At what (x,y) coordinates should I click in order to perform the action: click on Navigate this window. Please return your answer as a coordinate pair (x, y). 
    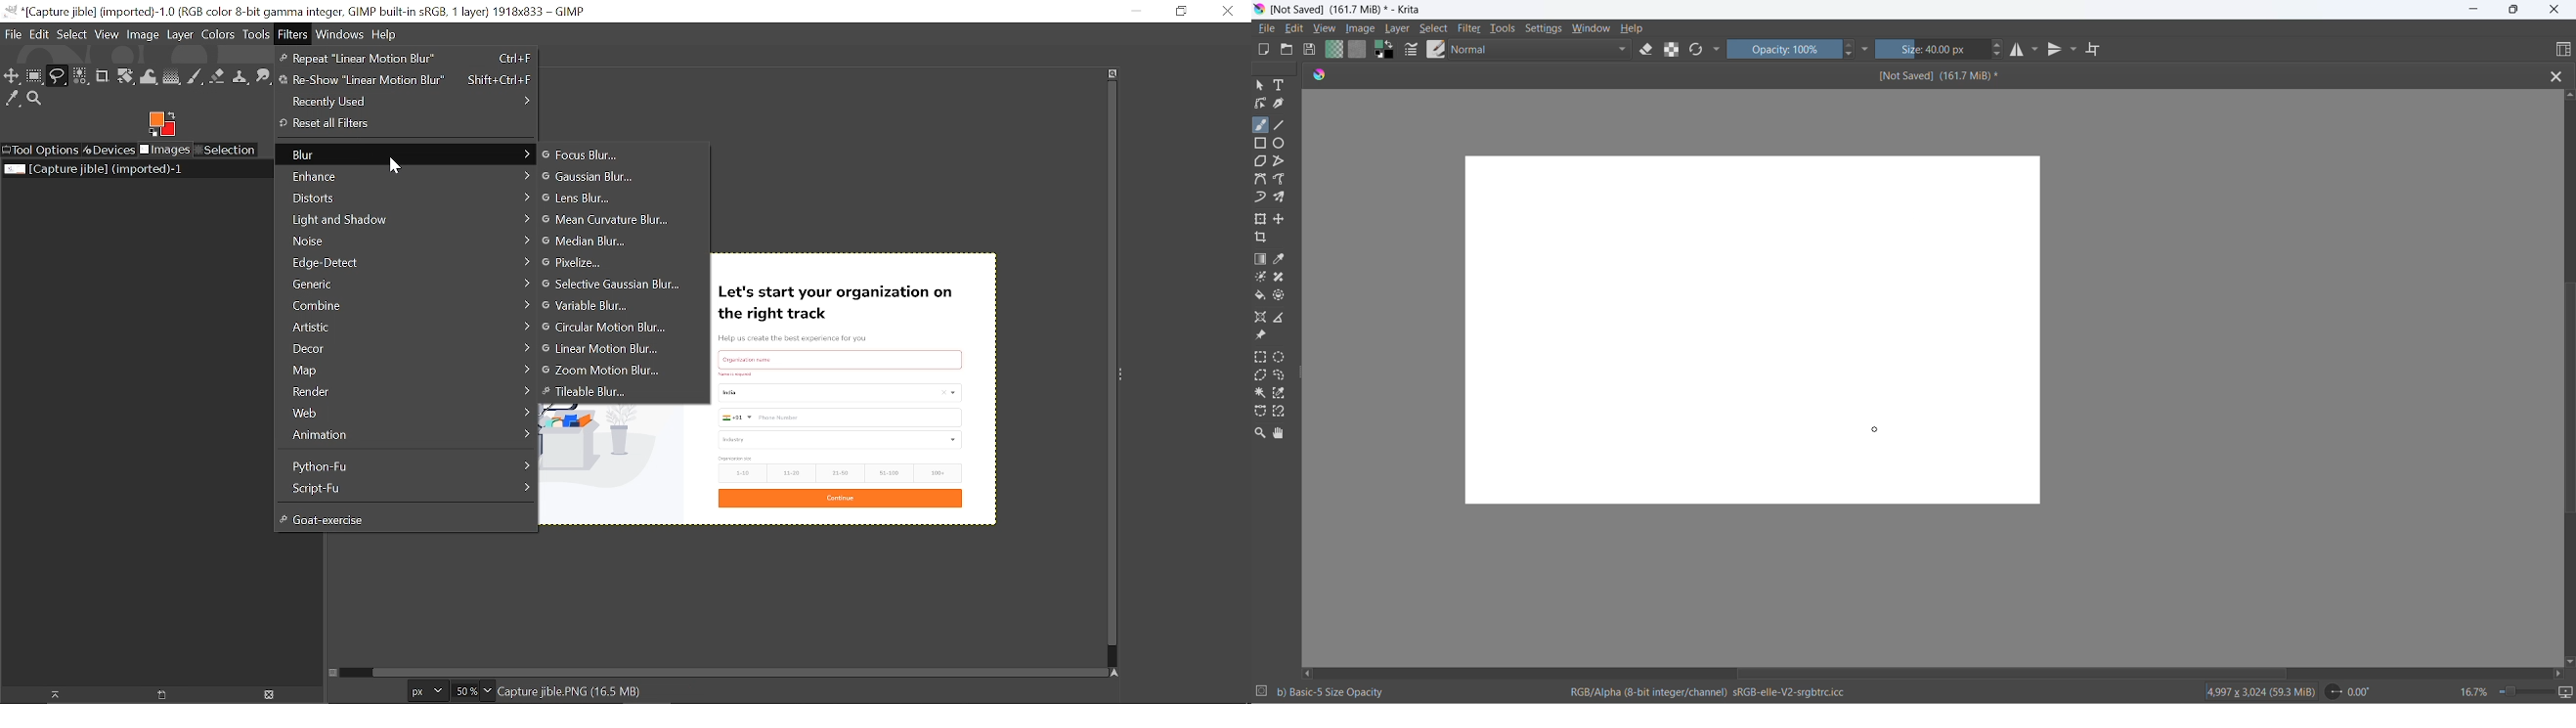
    Looking at the image, I should click on (1118, 674).